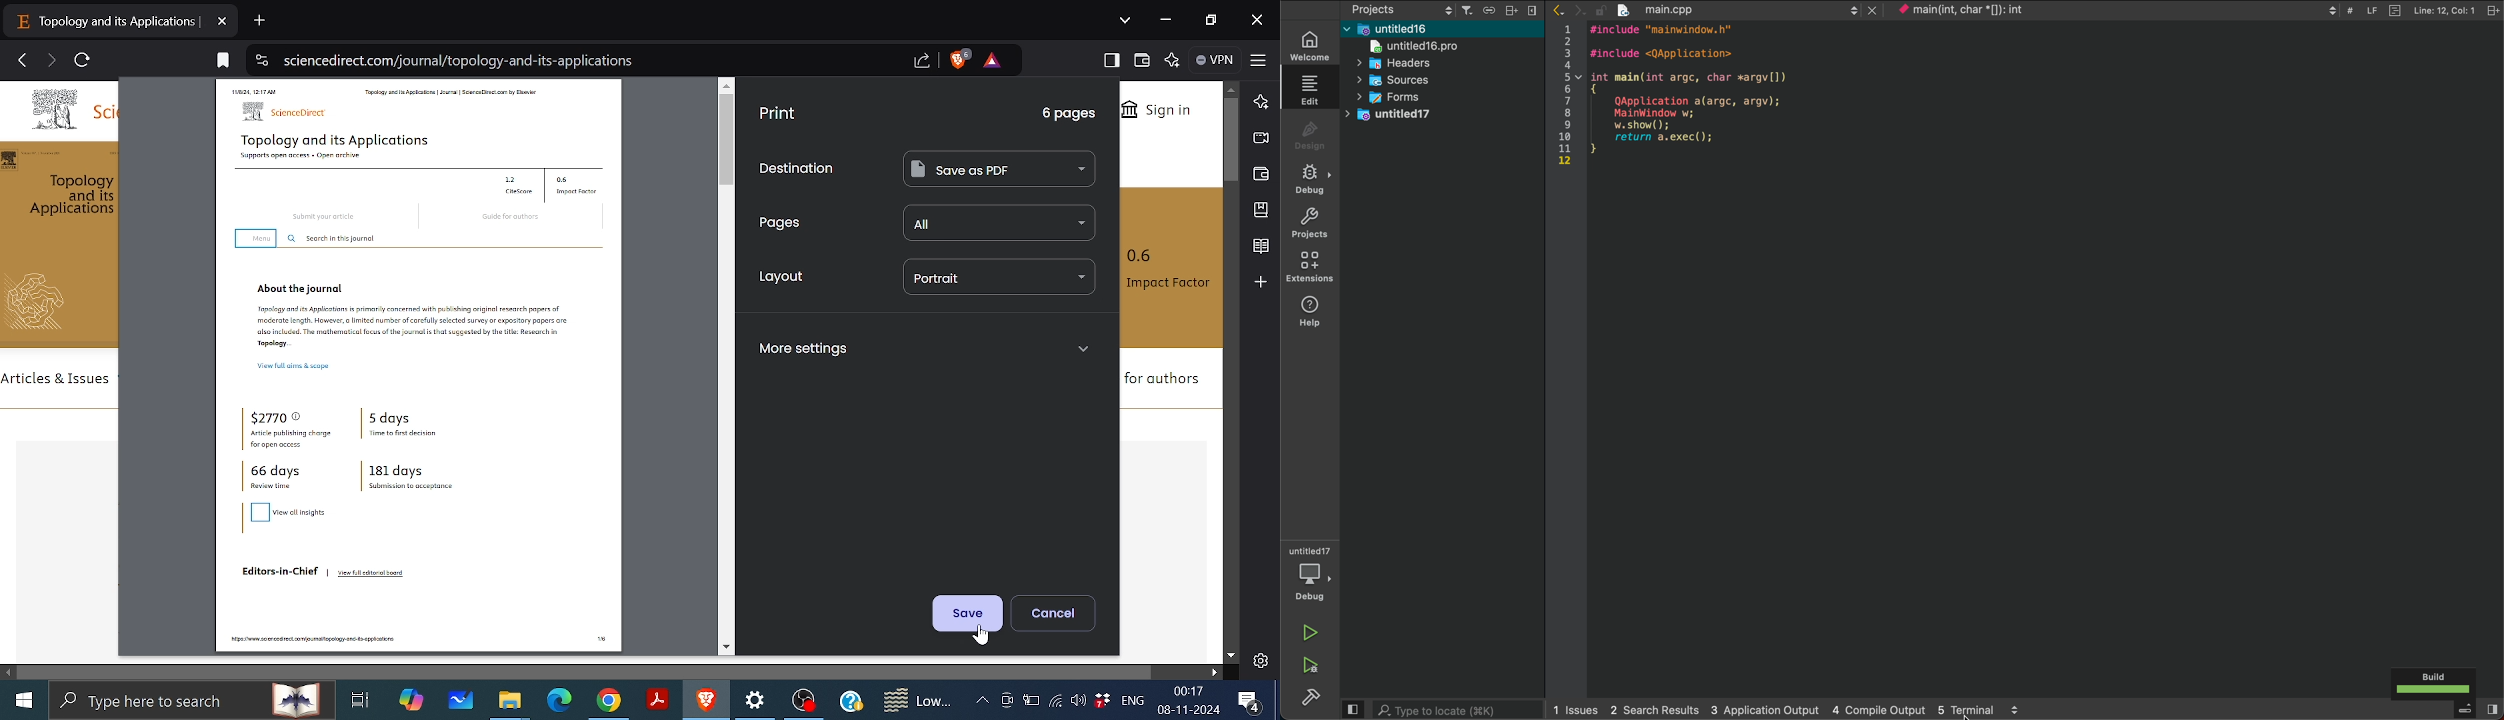 The width and height of the screenshot is (2520, 728). Describe the element at coordinates (2431, 682) in the screenshot. I see `build success` at that location.